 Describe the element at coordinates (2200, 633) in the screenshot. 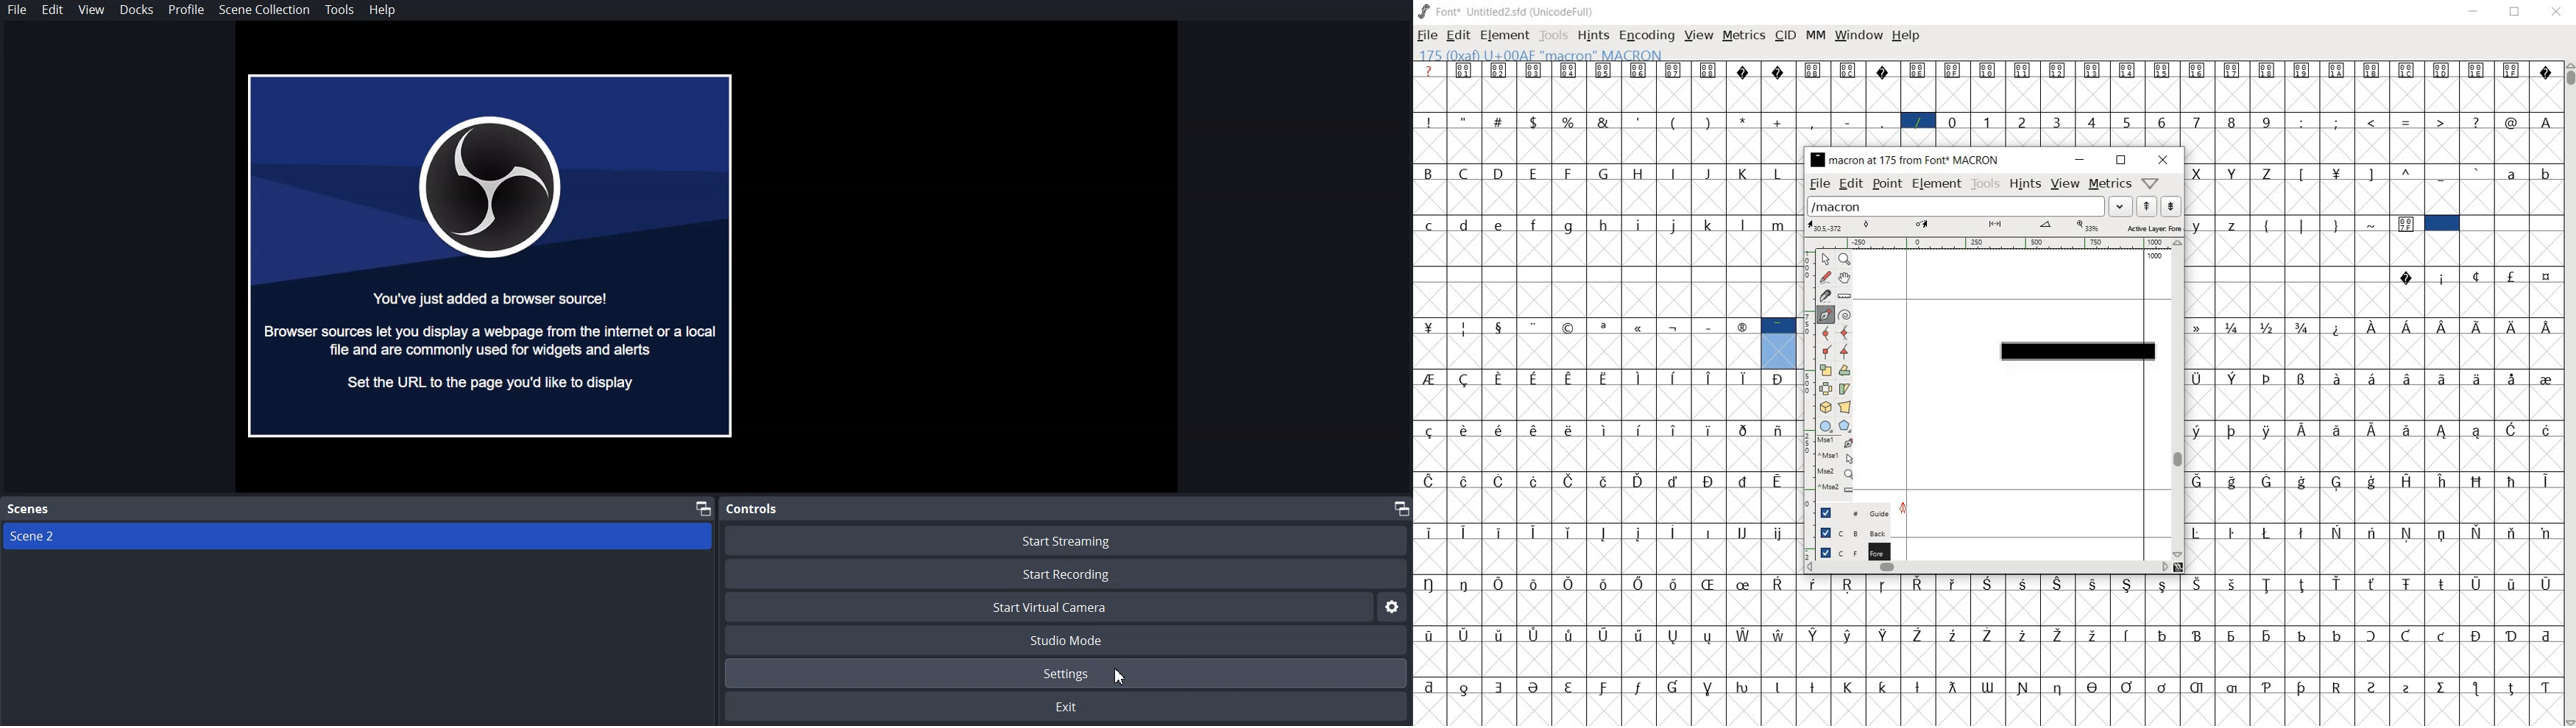

I see `Symbol` at that location.